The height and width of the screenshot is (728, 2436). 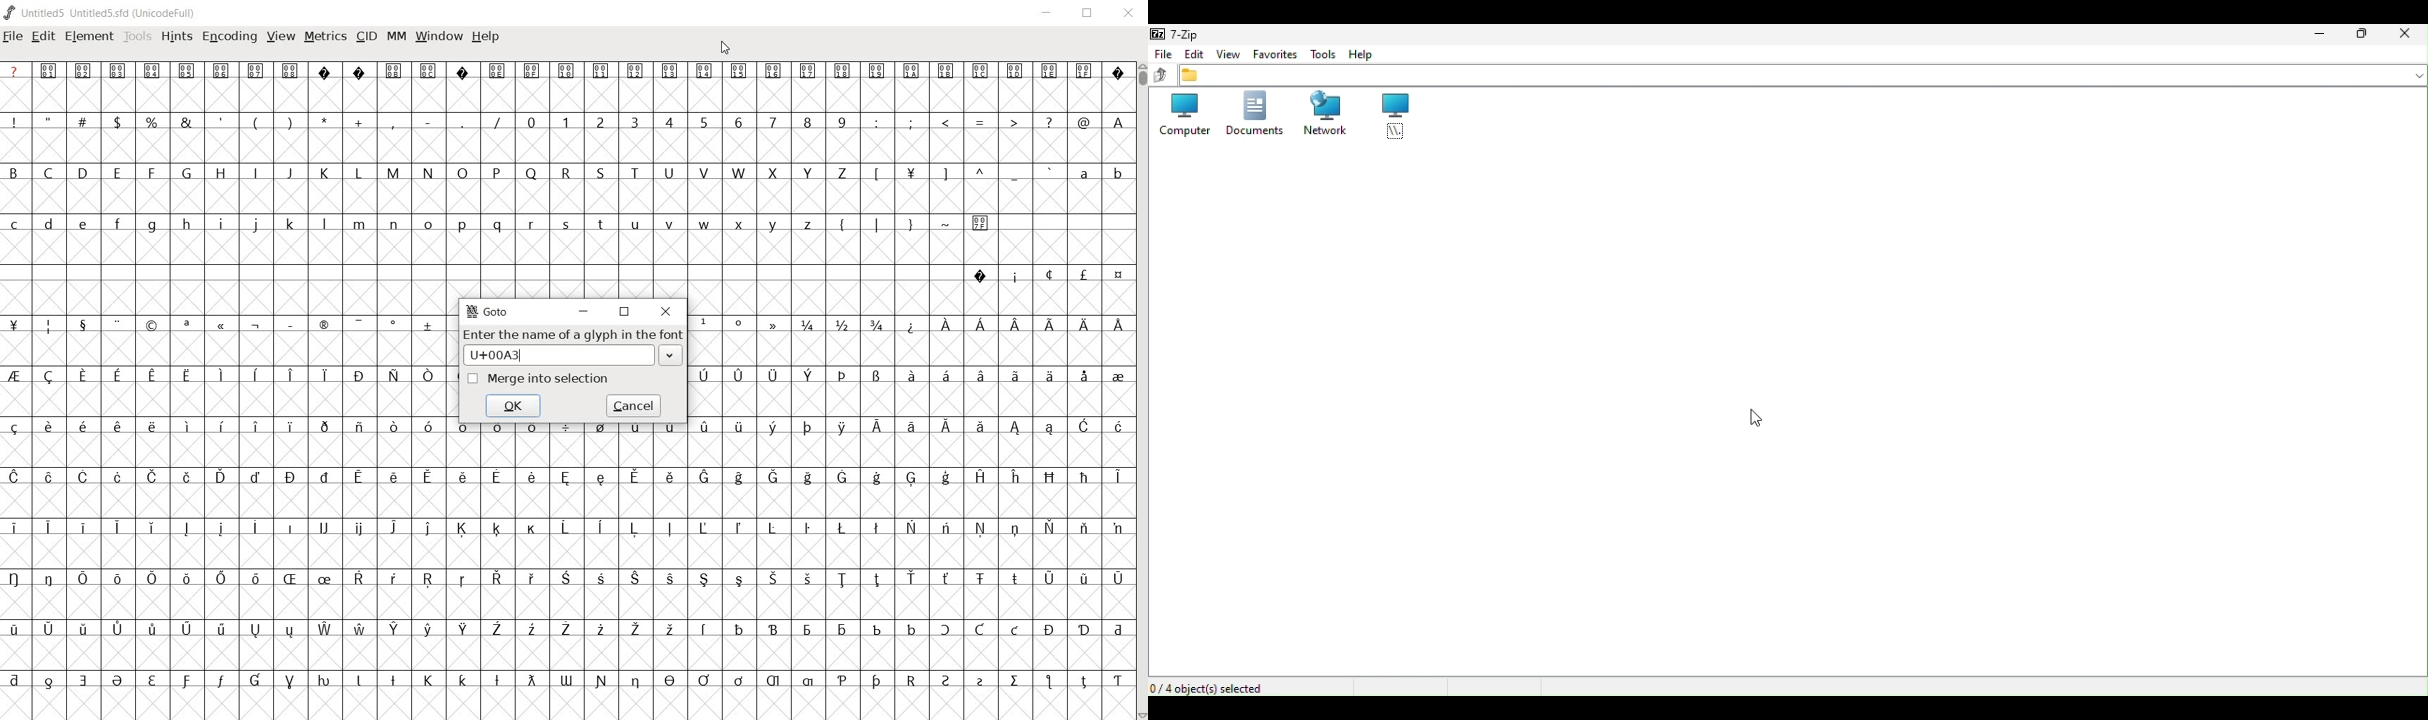 I want to click on Symbol, so click(x=775, y=71).